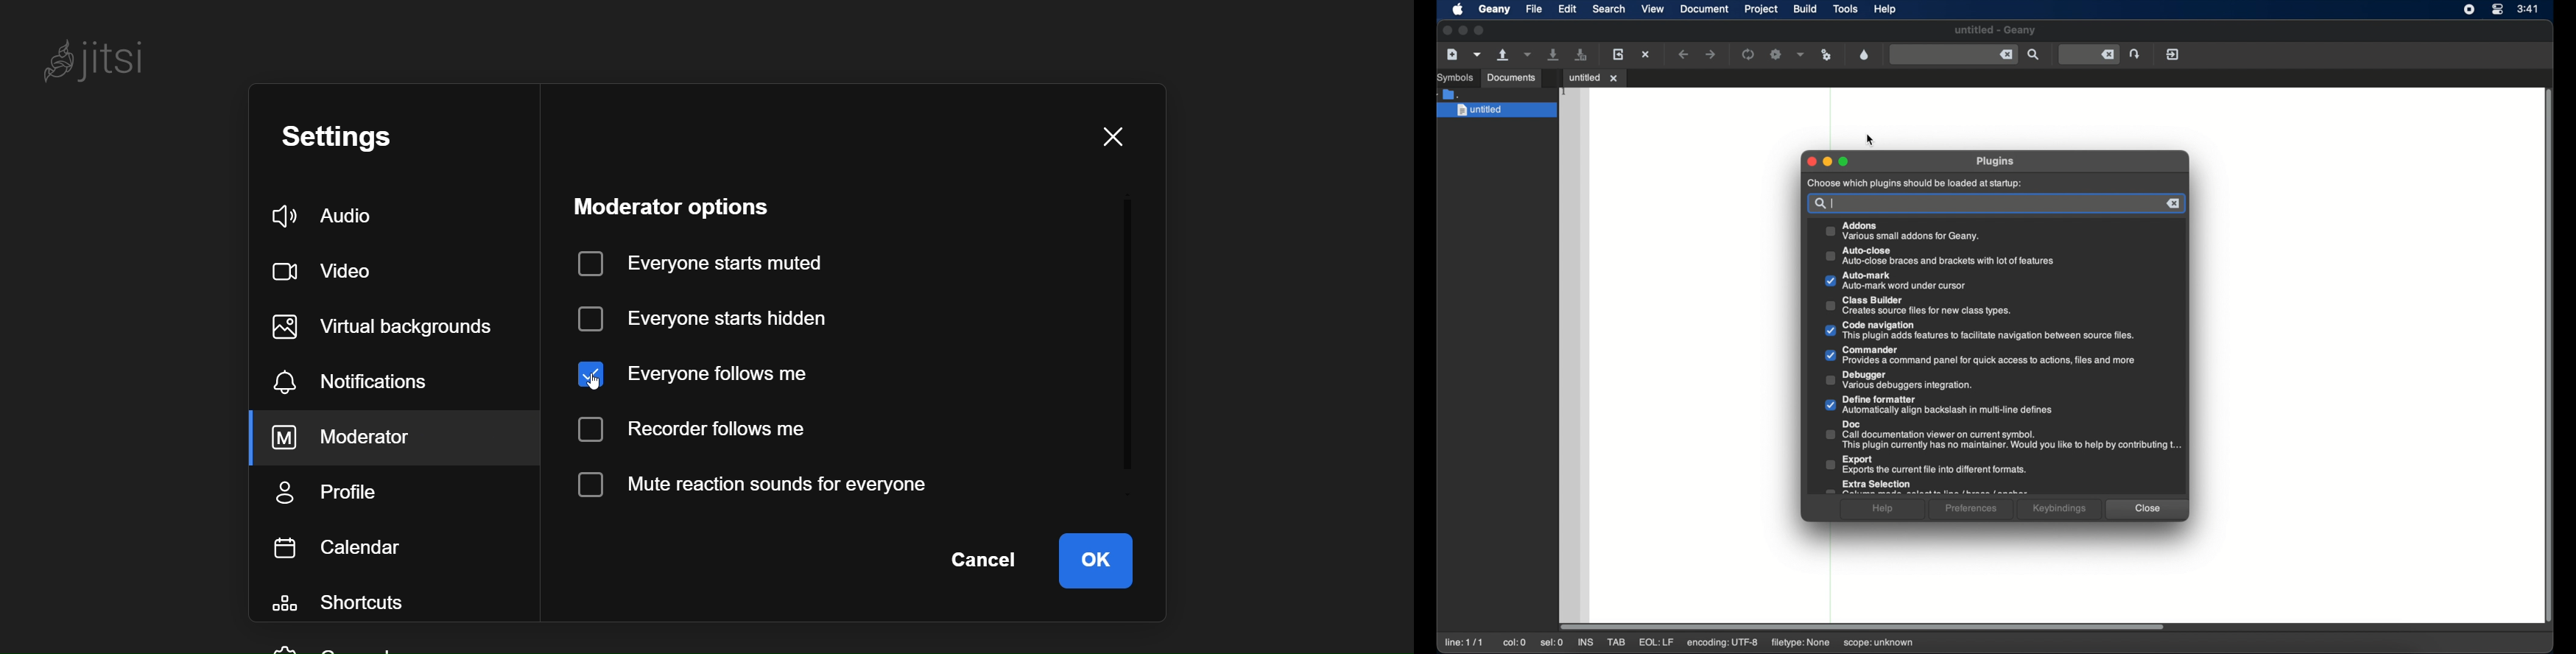  What do you see at coordinates (2089, 55) in the screenshot?
I see `jump to entered line number` at bounding box center [2089, 55].